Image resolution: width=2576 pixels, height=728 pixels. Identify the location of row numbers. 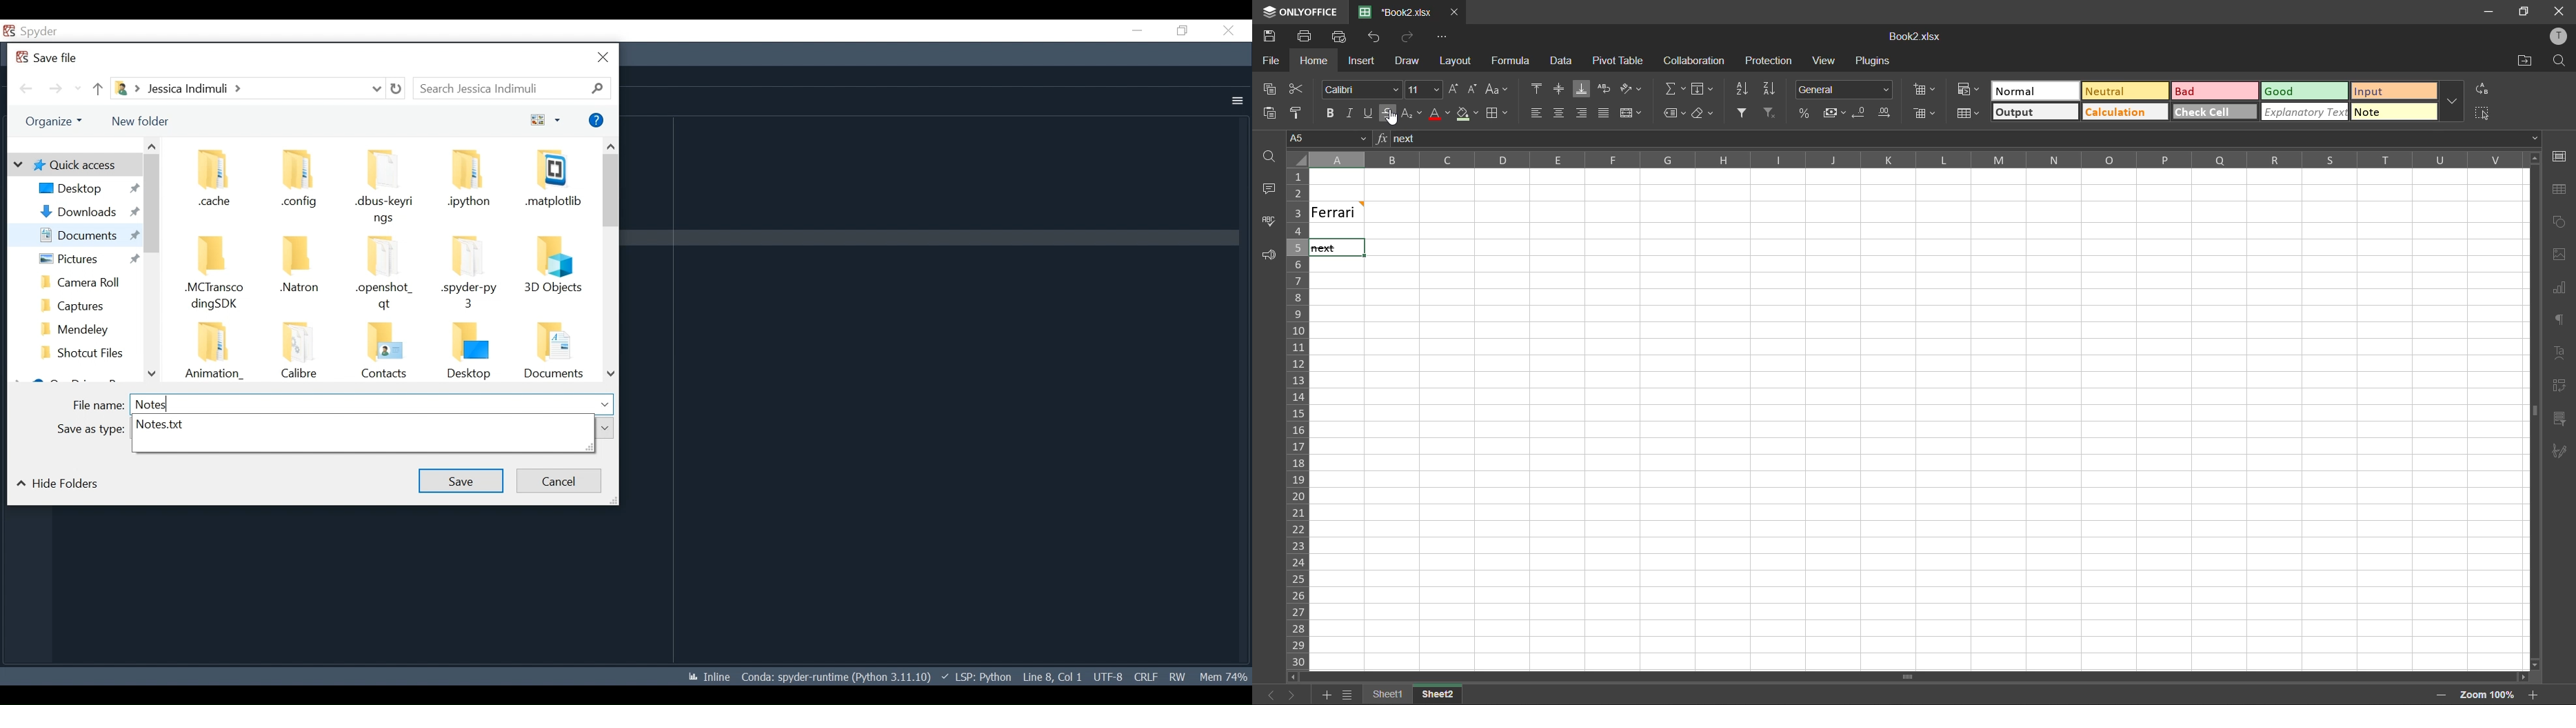
(1300, 421).